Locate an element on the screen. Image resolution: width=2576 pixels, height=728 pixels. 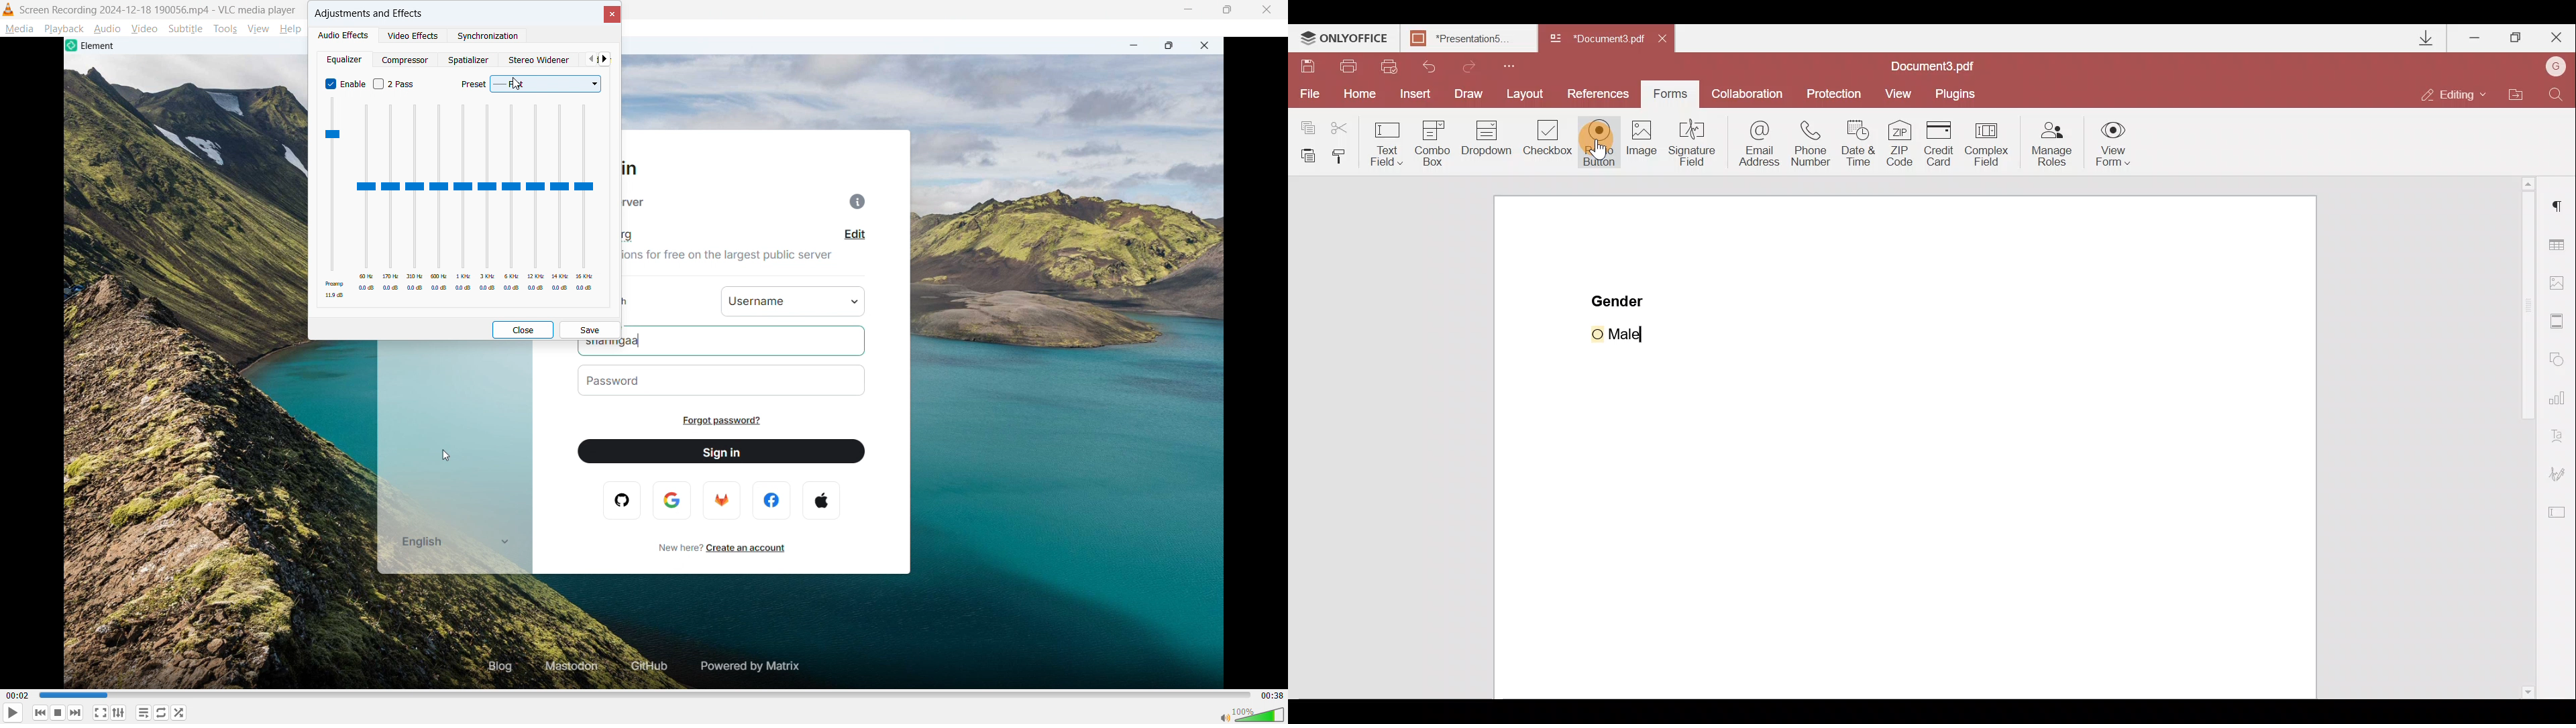
Insert is located at coordinates (1413, 95).